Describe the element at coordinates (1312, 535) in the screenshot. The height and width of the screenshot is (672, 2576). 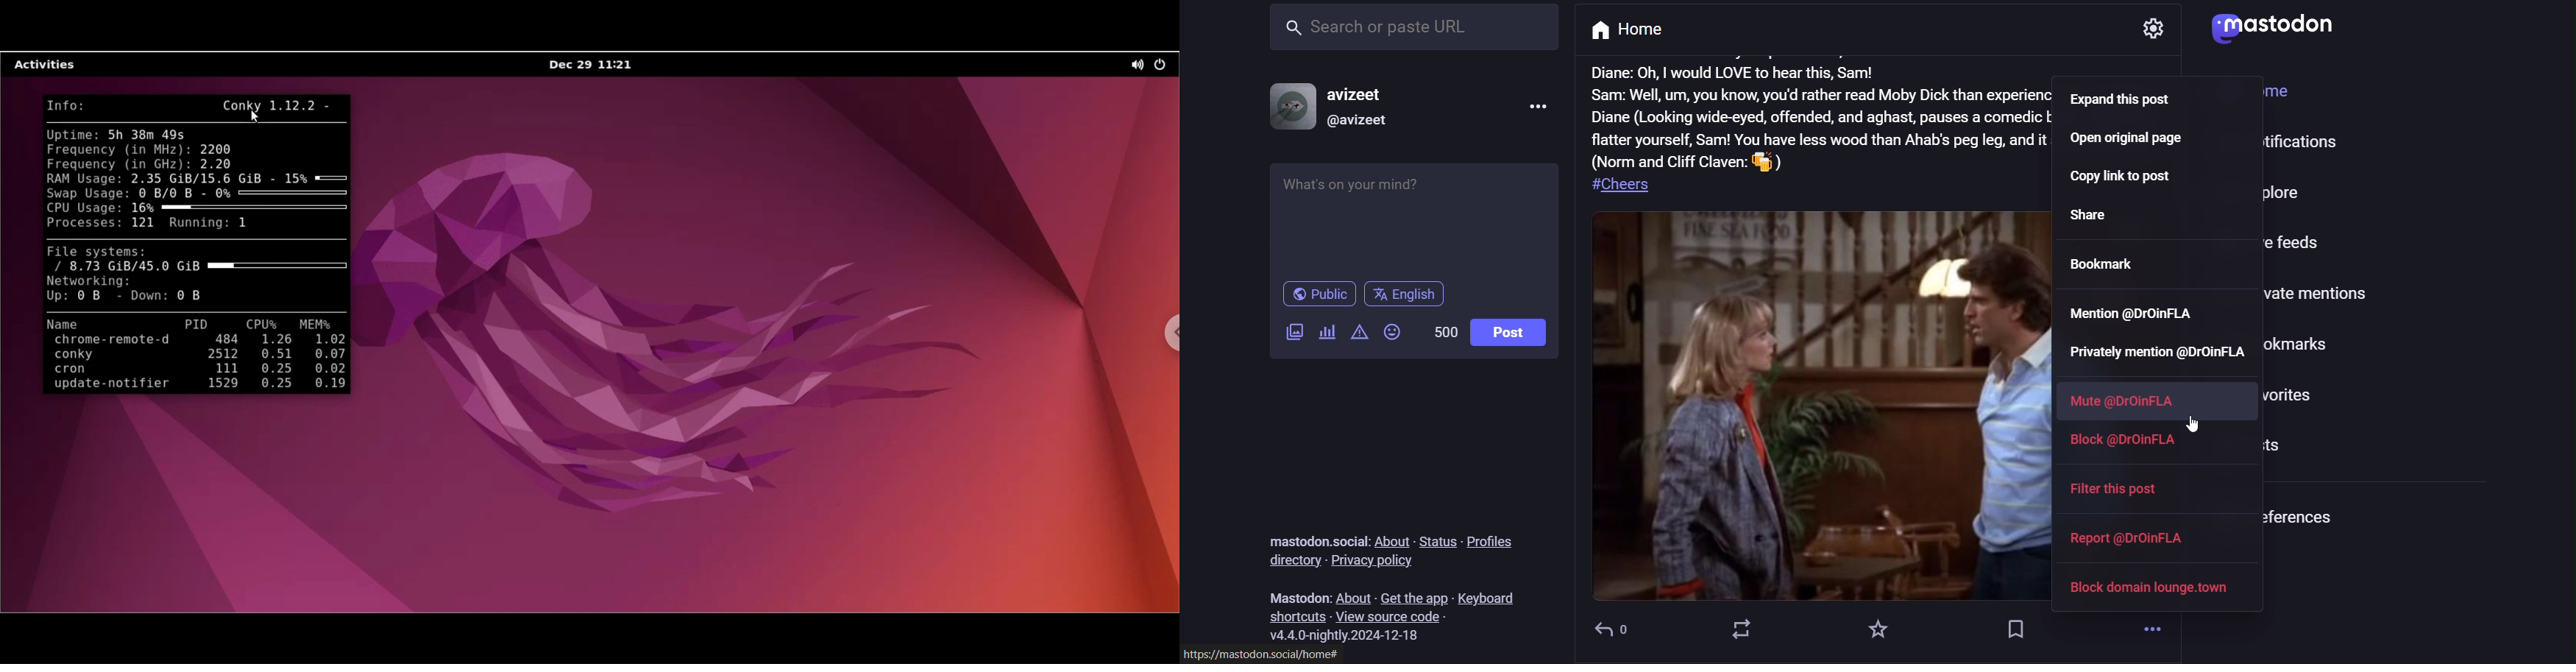
I see `mastodon.social` at that location.